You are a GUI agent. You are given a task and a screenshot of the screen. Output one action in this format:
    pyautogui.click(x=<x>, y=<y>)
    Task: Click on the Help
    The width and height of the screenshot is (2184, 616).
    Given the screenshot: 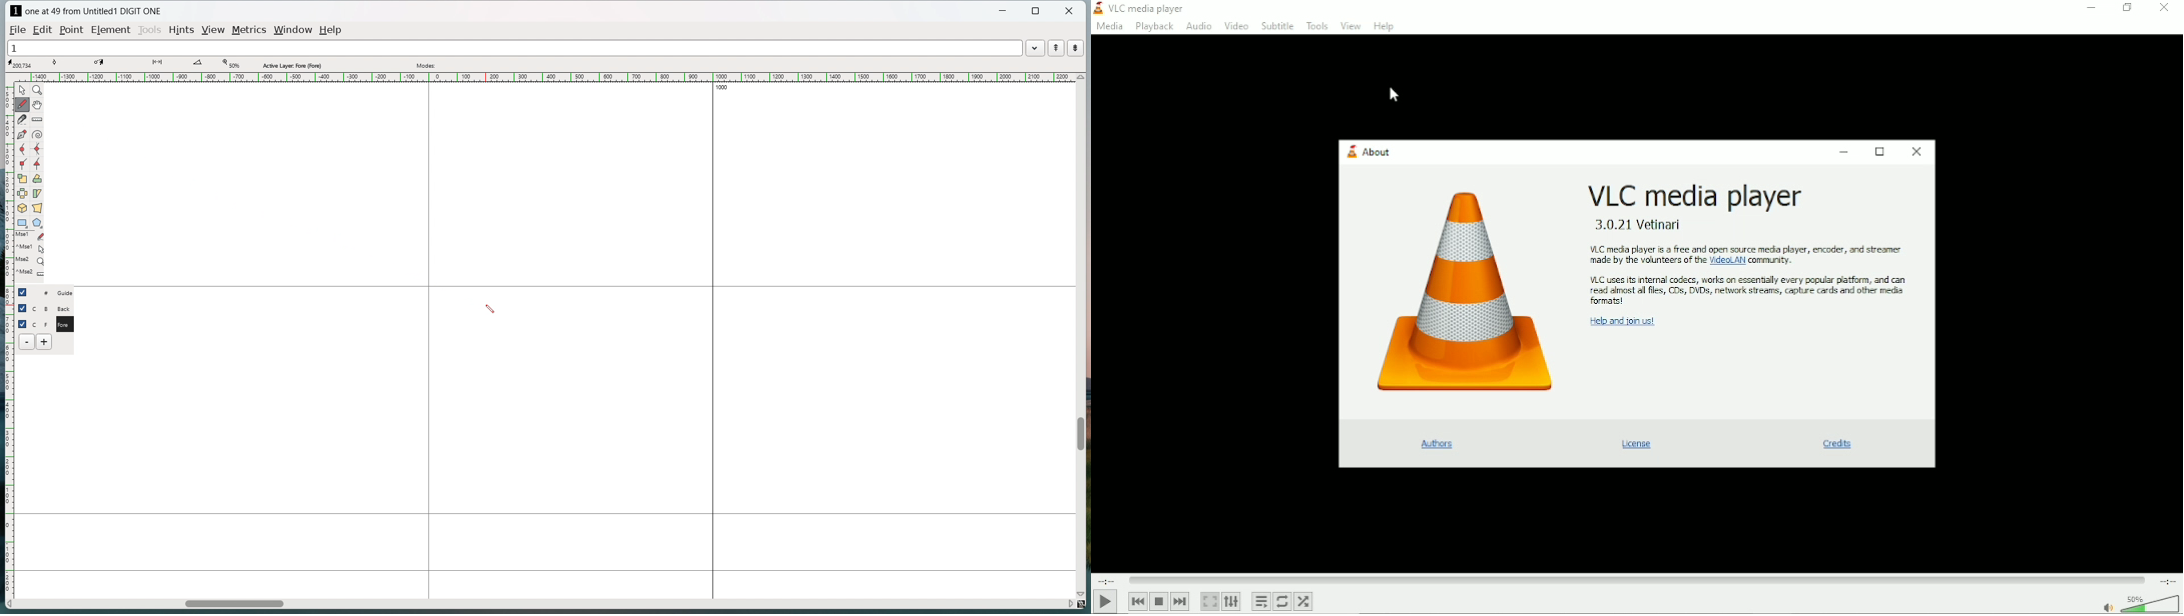 What is the action you would take?
    pyautogui.click(x=1385, y=26)
    